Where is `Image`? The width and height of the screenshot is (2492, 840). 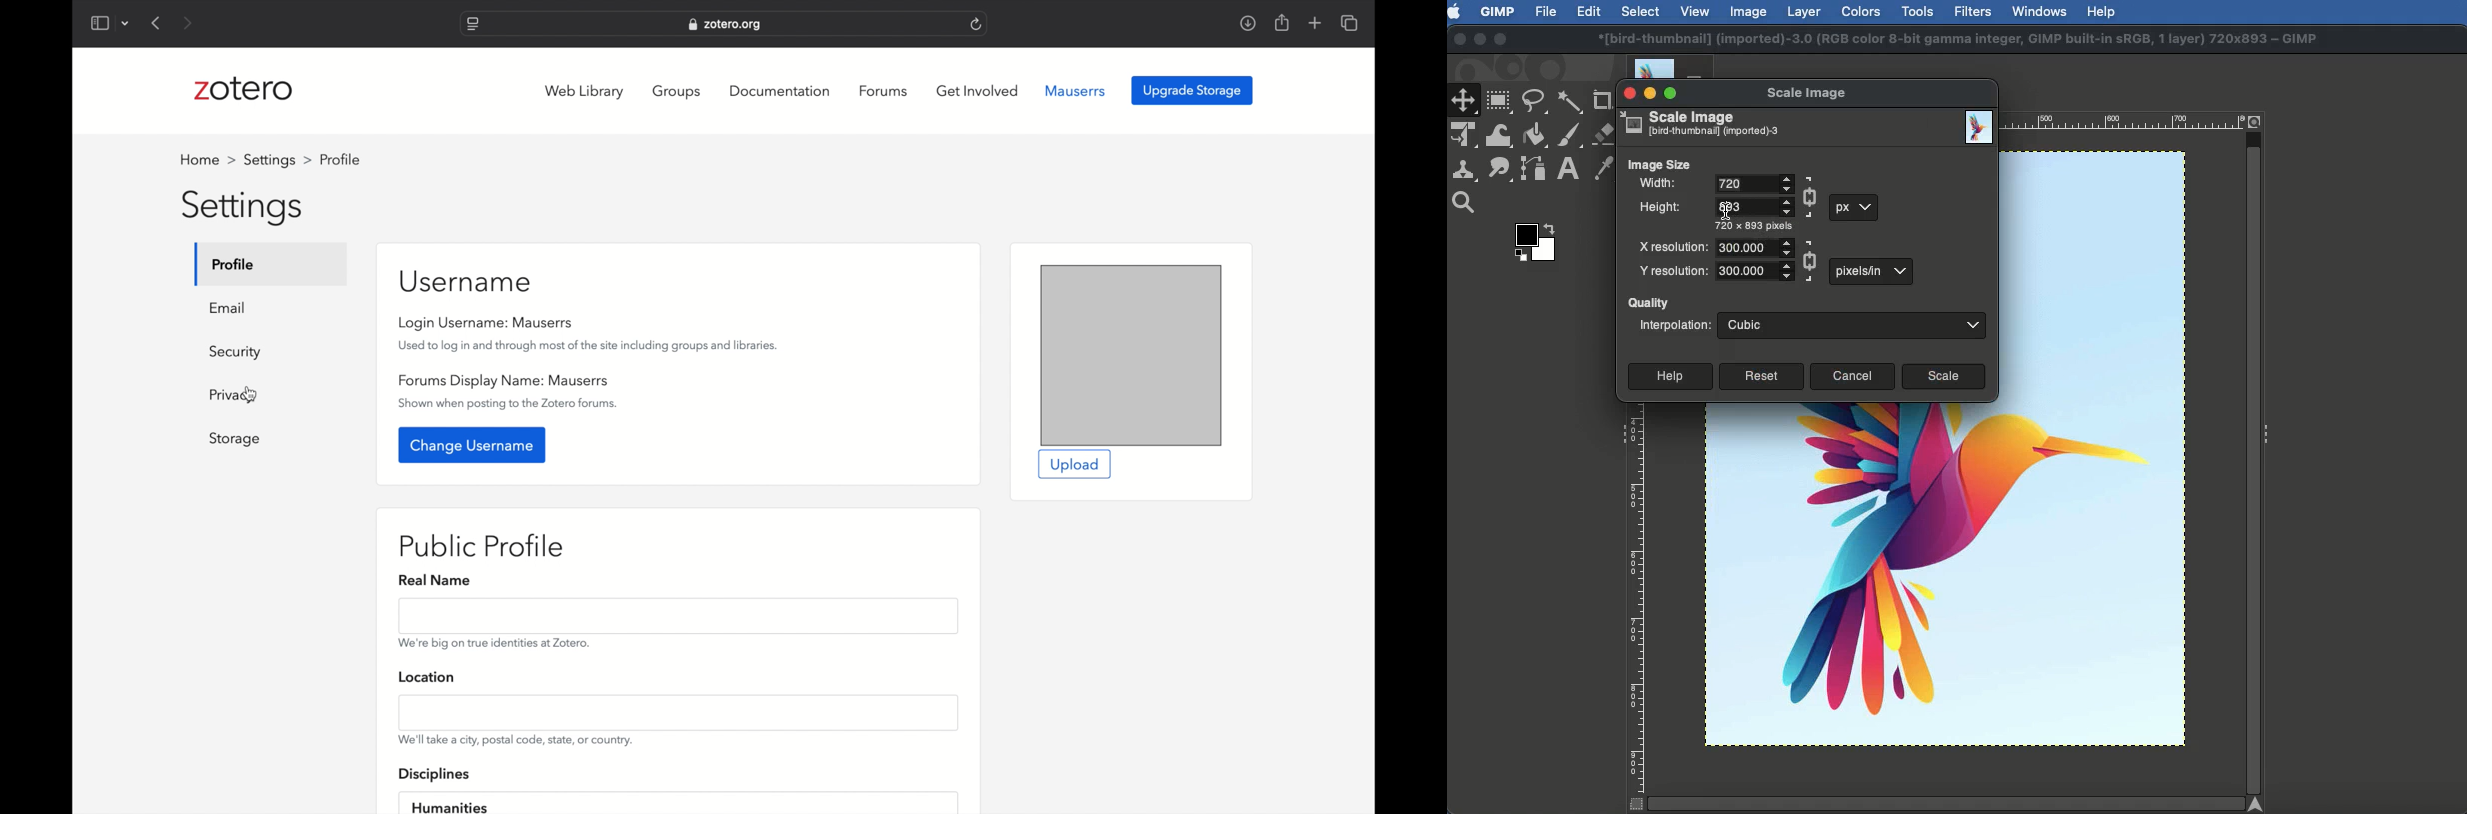
Image is located at coordinates (1976, 123).